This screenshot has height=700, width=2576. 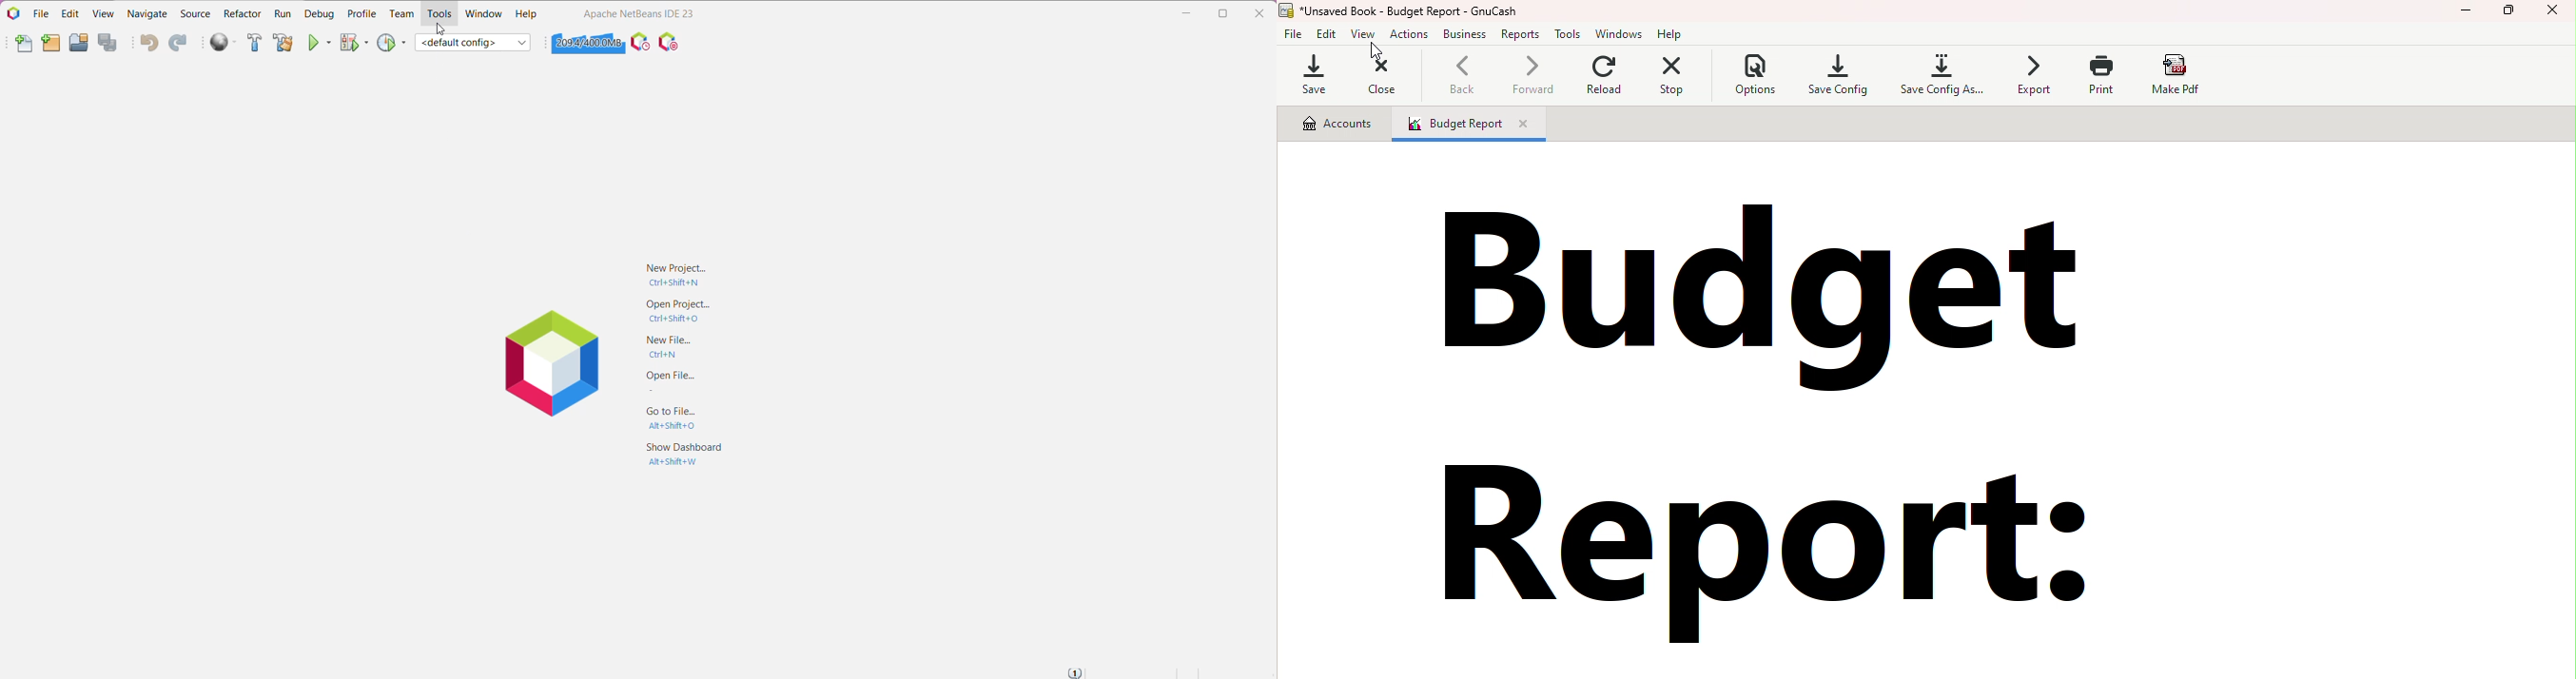 What do you see at coordinates (1075, 672) in the screenshot?
I see `Notifications` at bounding box center [1075, 672].